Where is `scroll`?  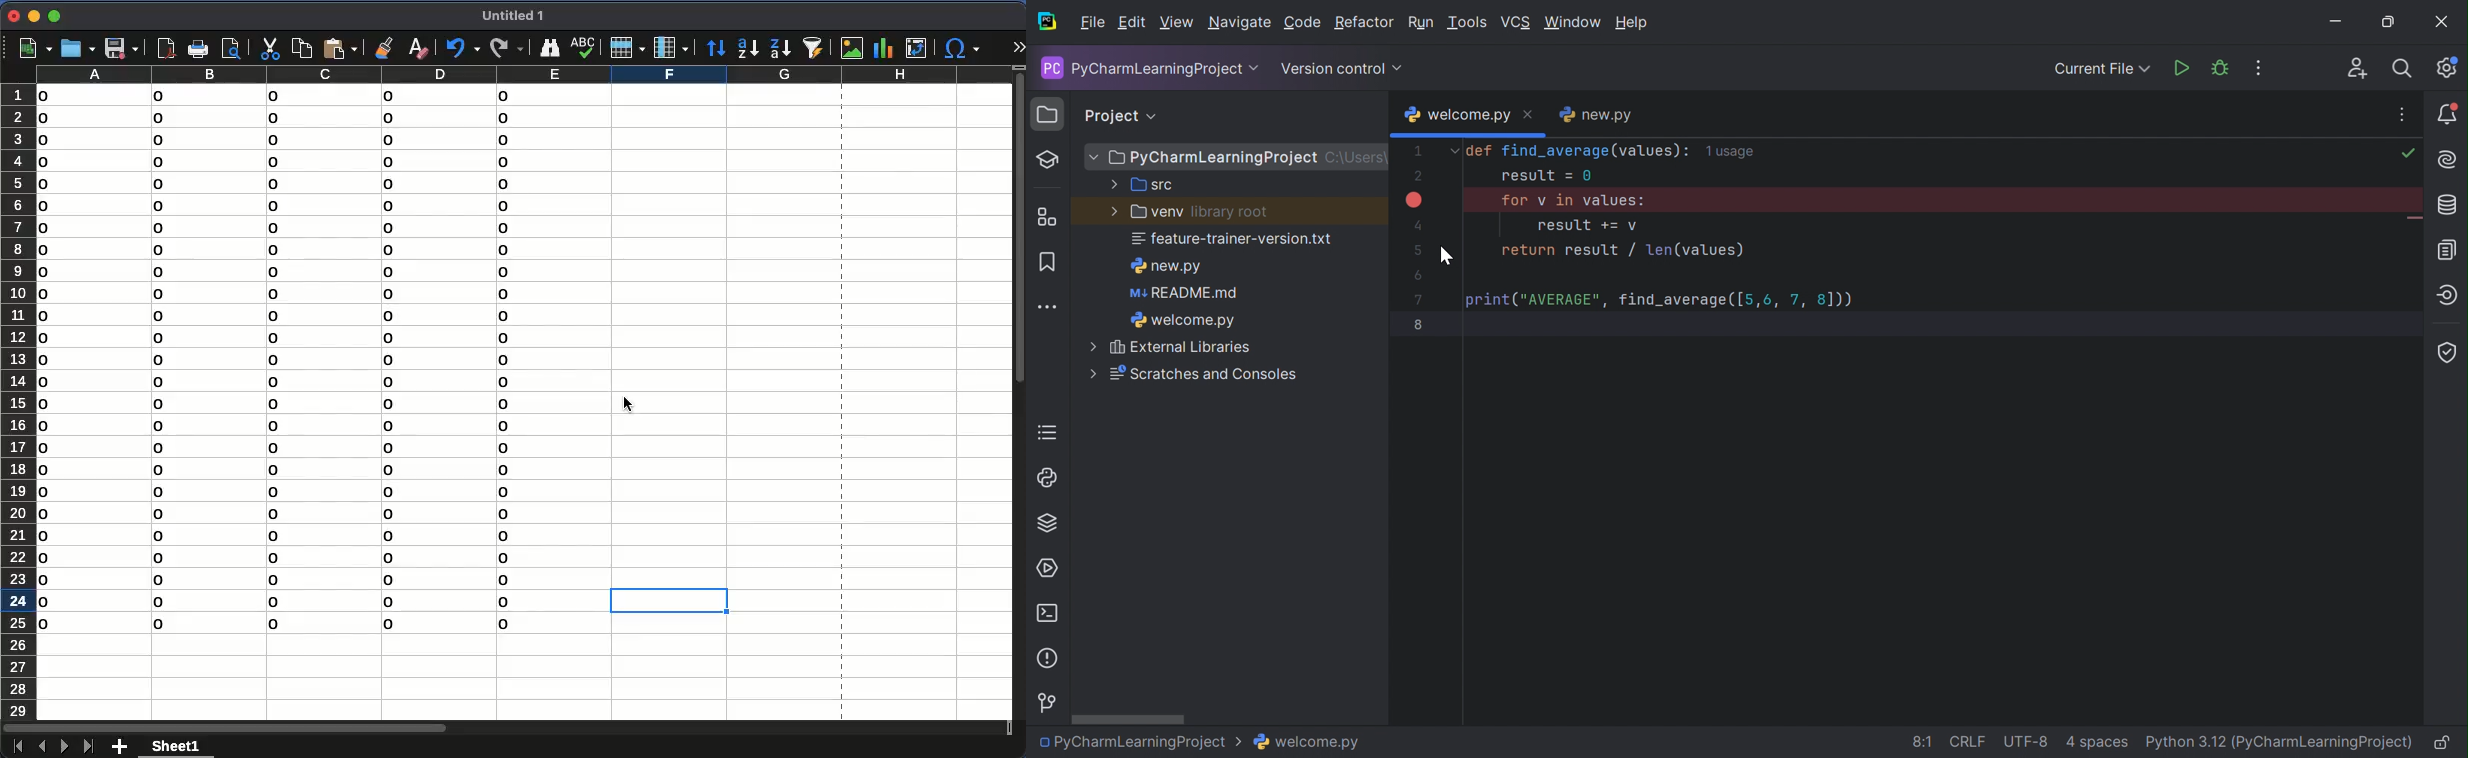 scroll is located at coordinates (1020, 391).